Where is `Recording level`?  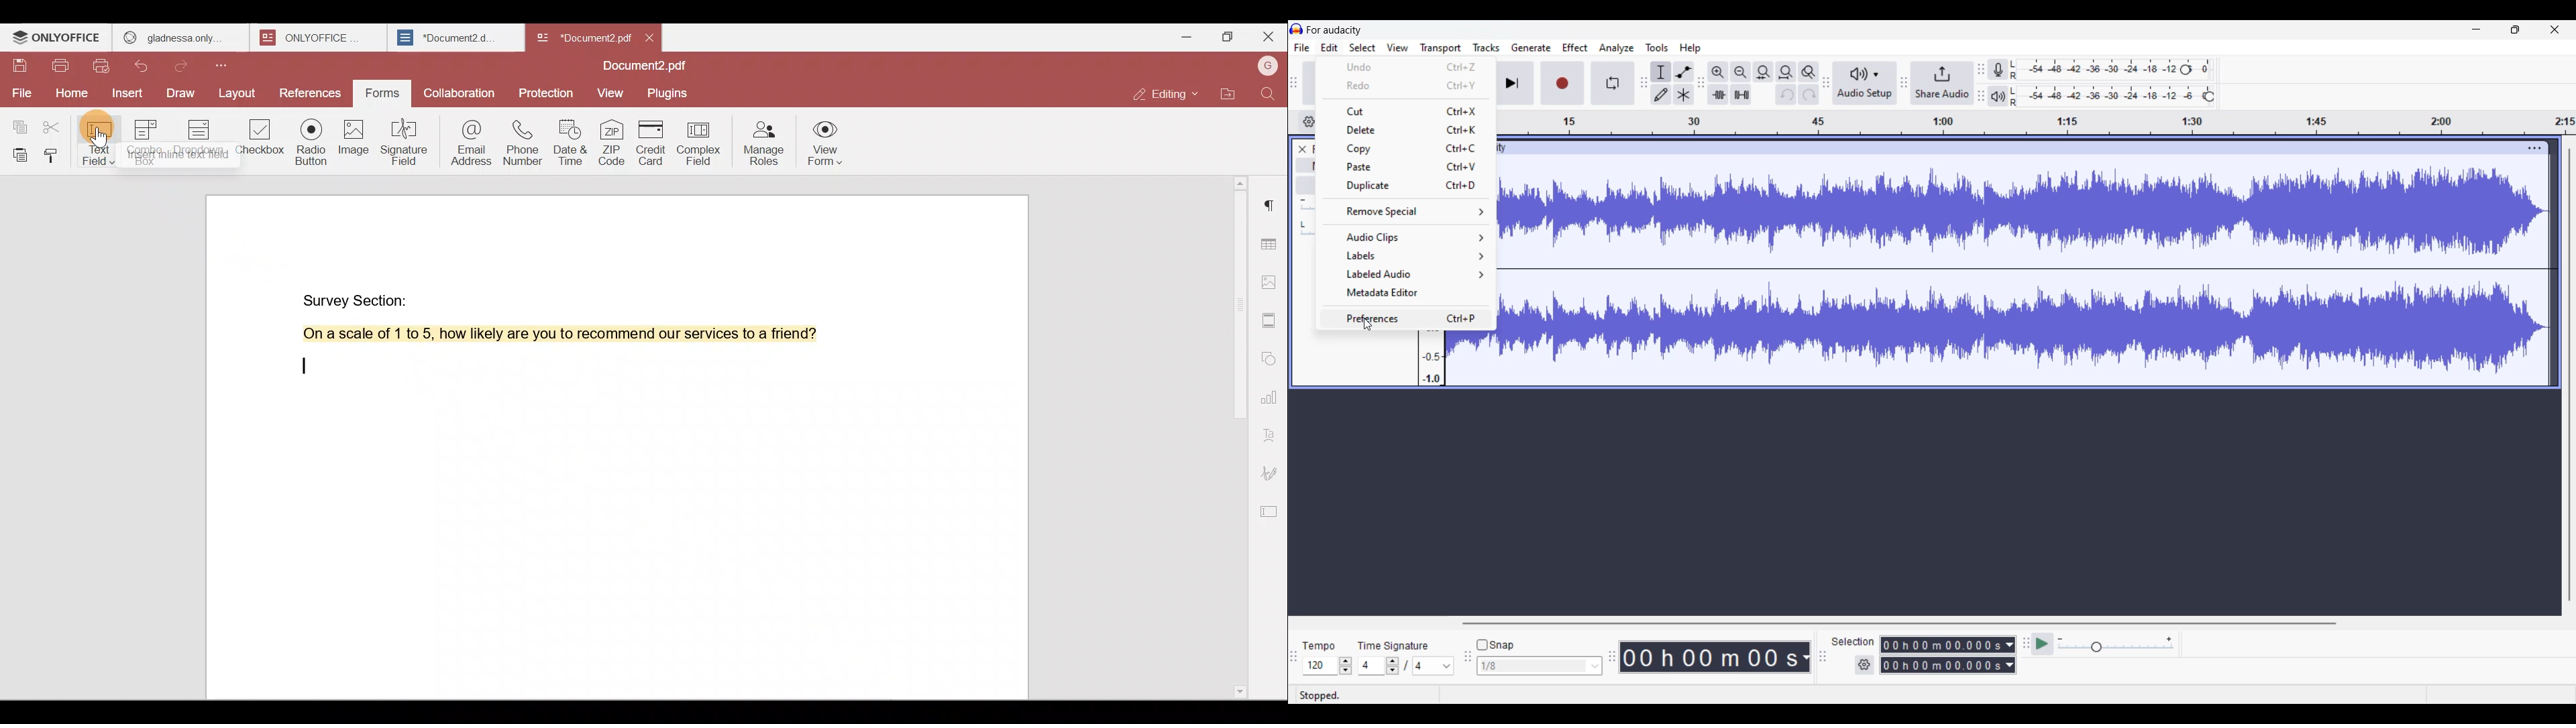
Recording level is located at coordinates (2092, 70).